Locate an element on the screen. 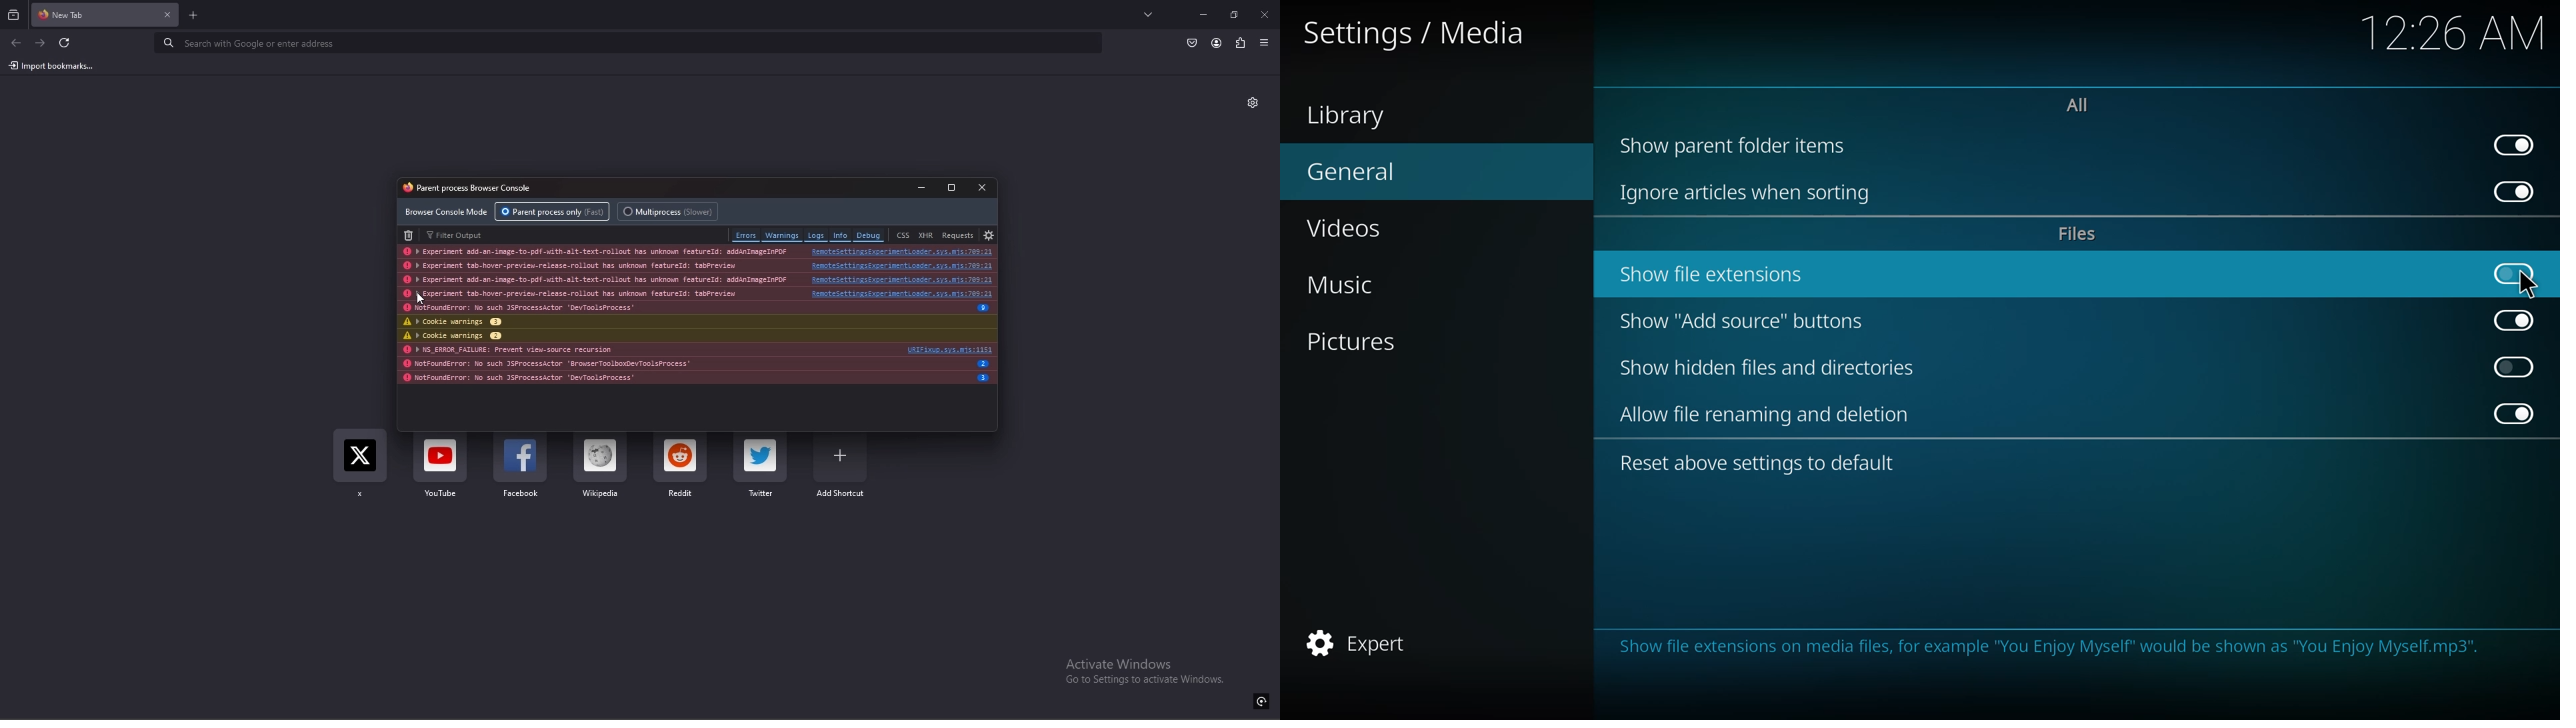  facebook is located at coordinates (521, 469).